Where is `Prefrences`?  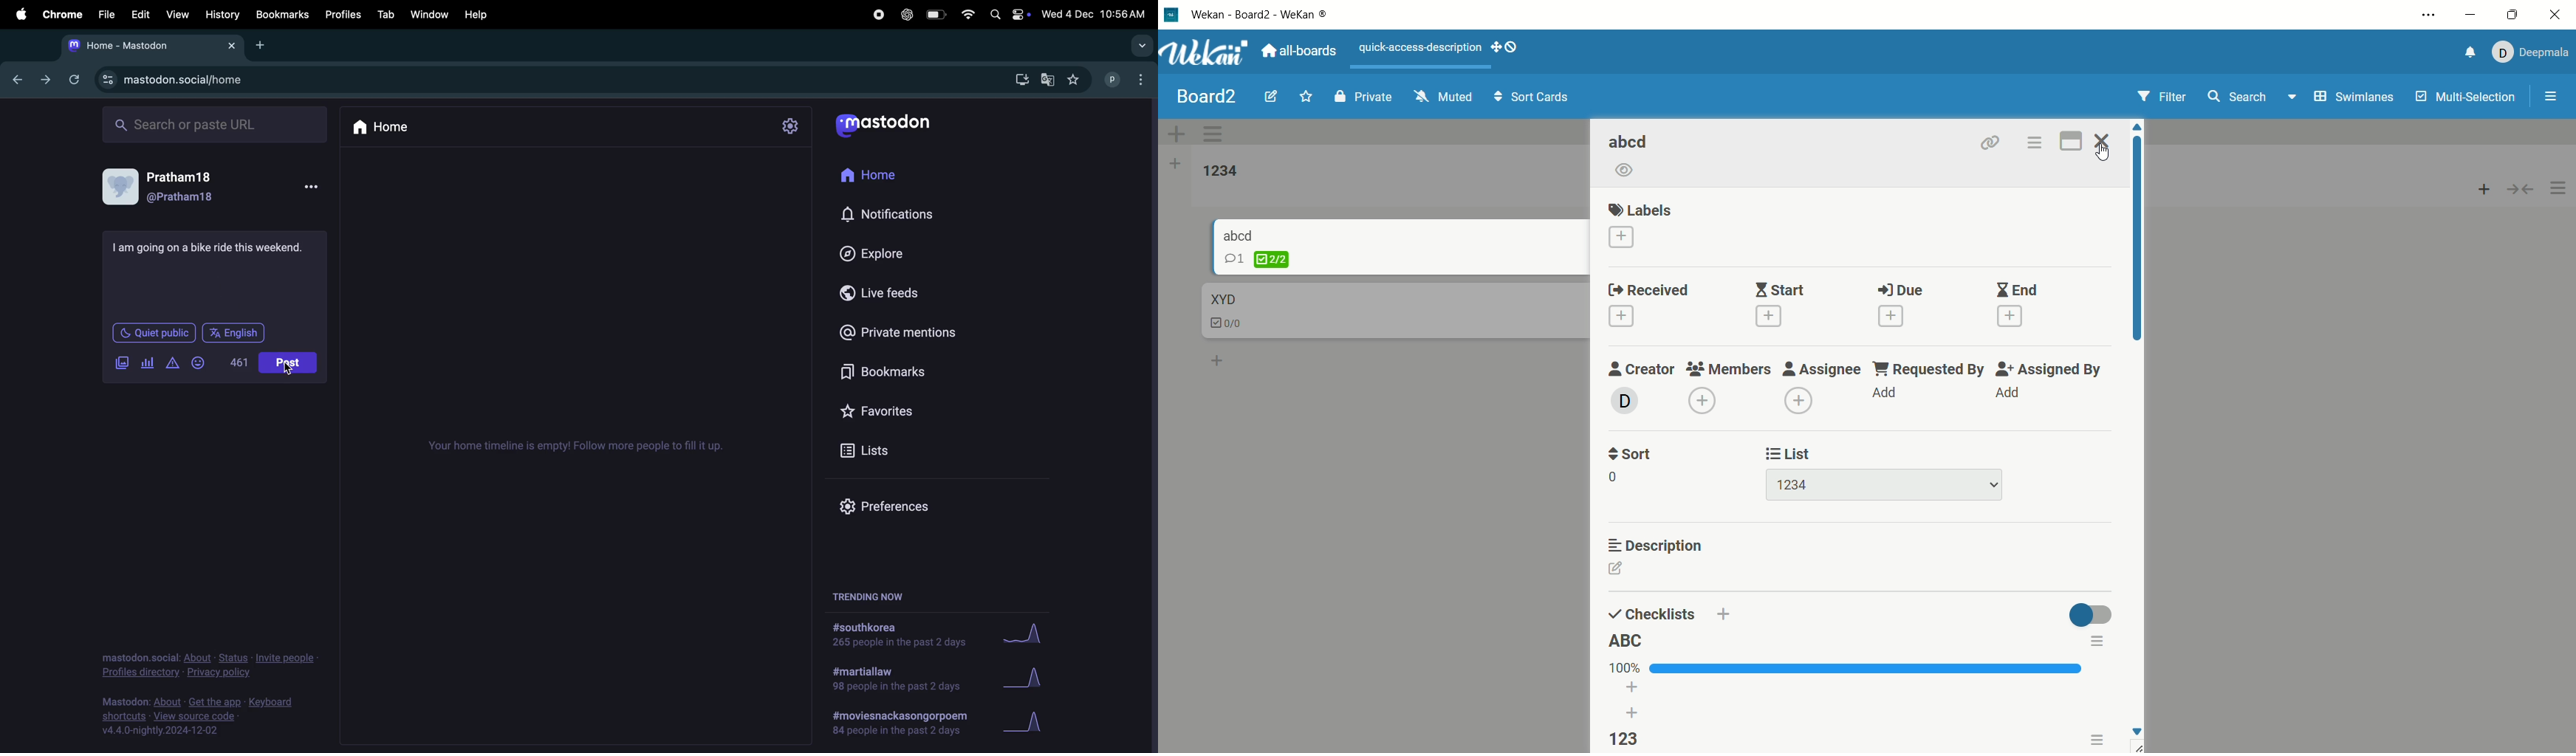
Prefrences is located at coordinates (893, 506).